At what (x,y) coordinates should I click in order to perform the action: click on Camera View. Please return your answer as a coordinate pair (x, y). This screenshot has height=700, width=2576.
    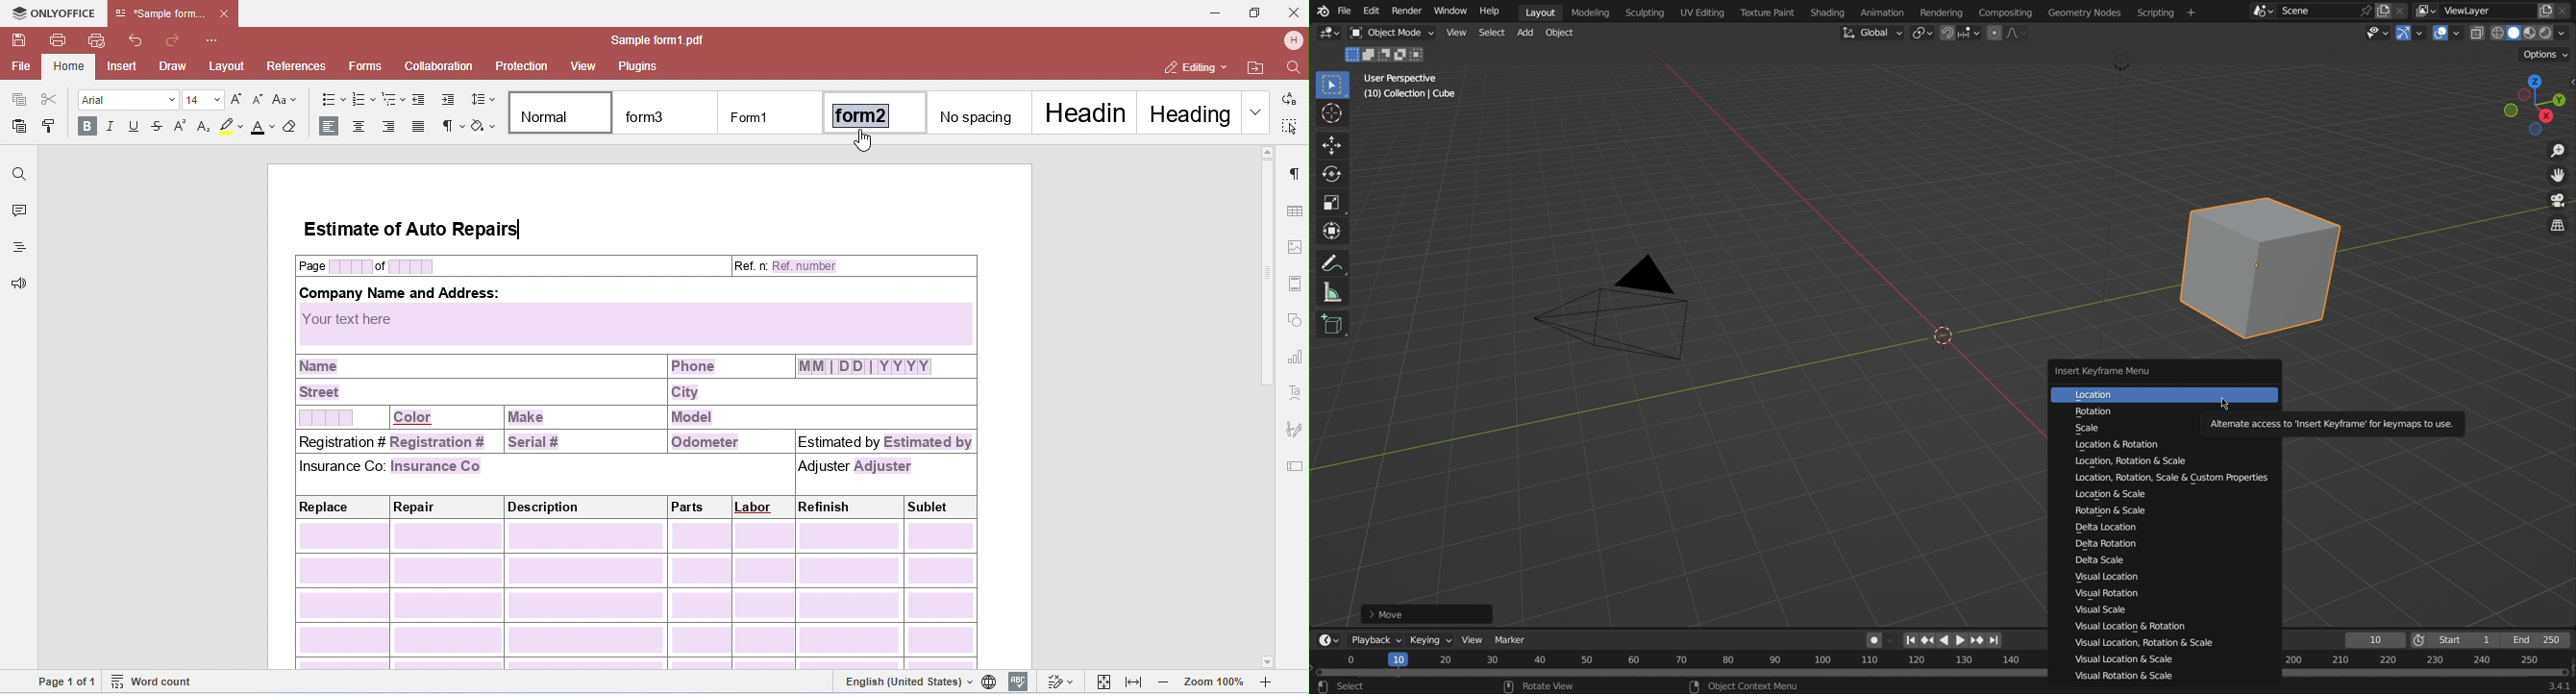
    Looking at the image, I should click on (2556, 203).